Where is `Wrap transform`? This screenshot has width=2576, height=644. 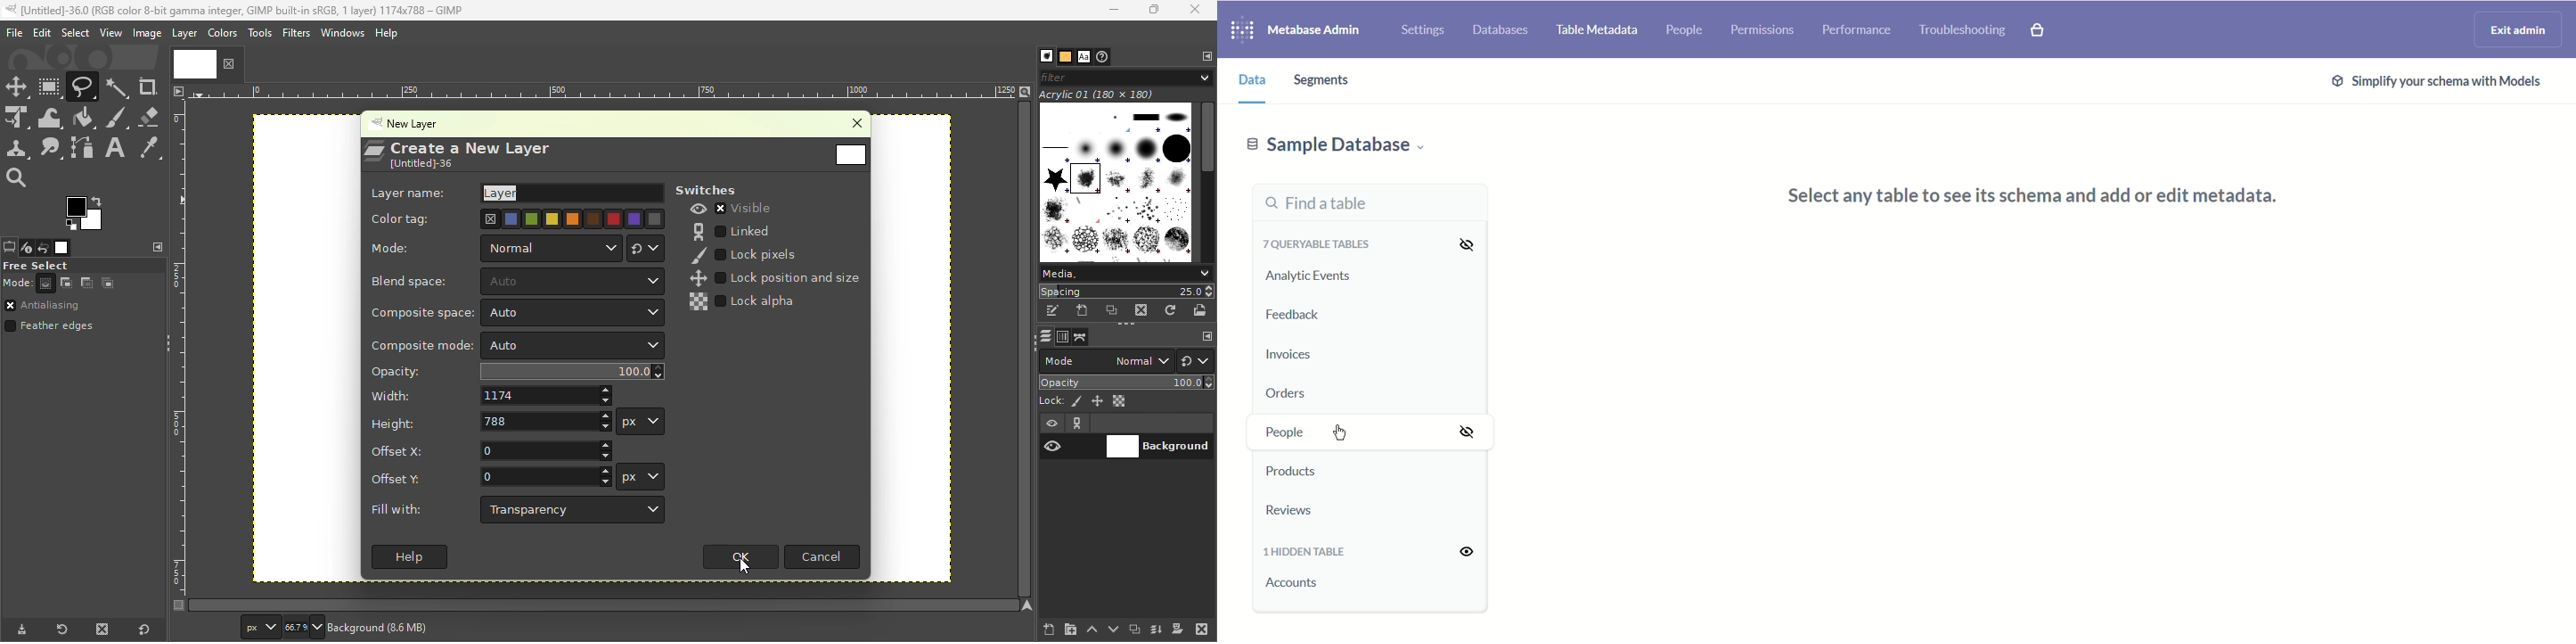
Wrap transform is located at coordinates (50, 118).